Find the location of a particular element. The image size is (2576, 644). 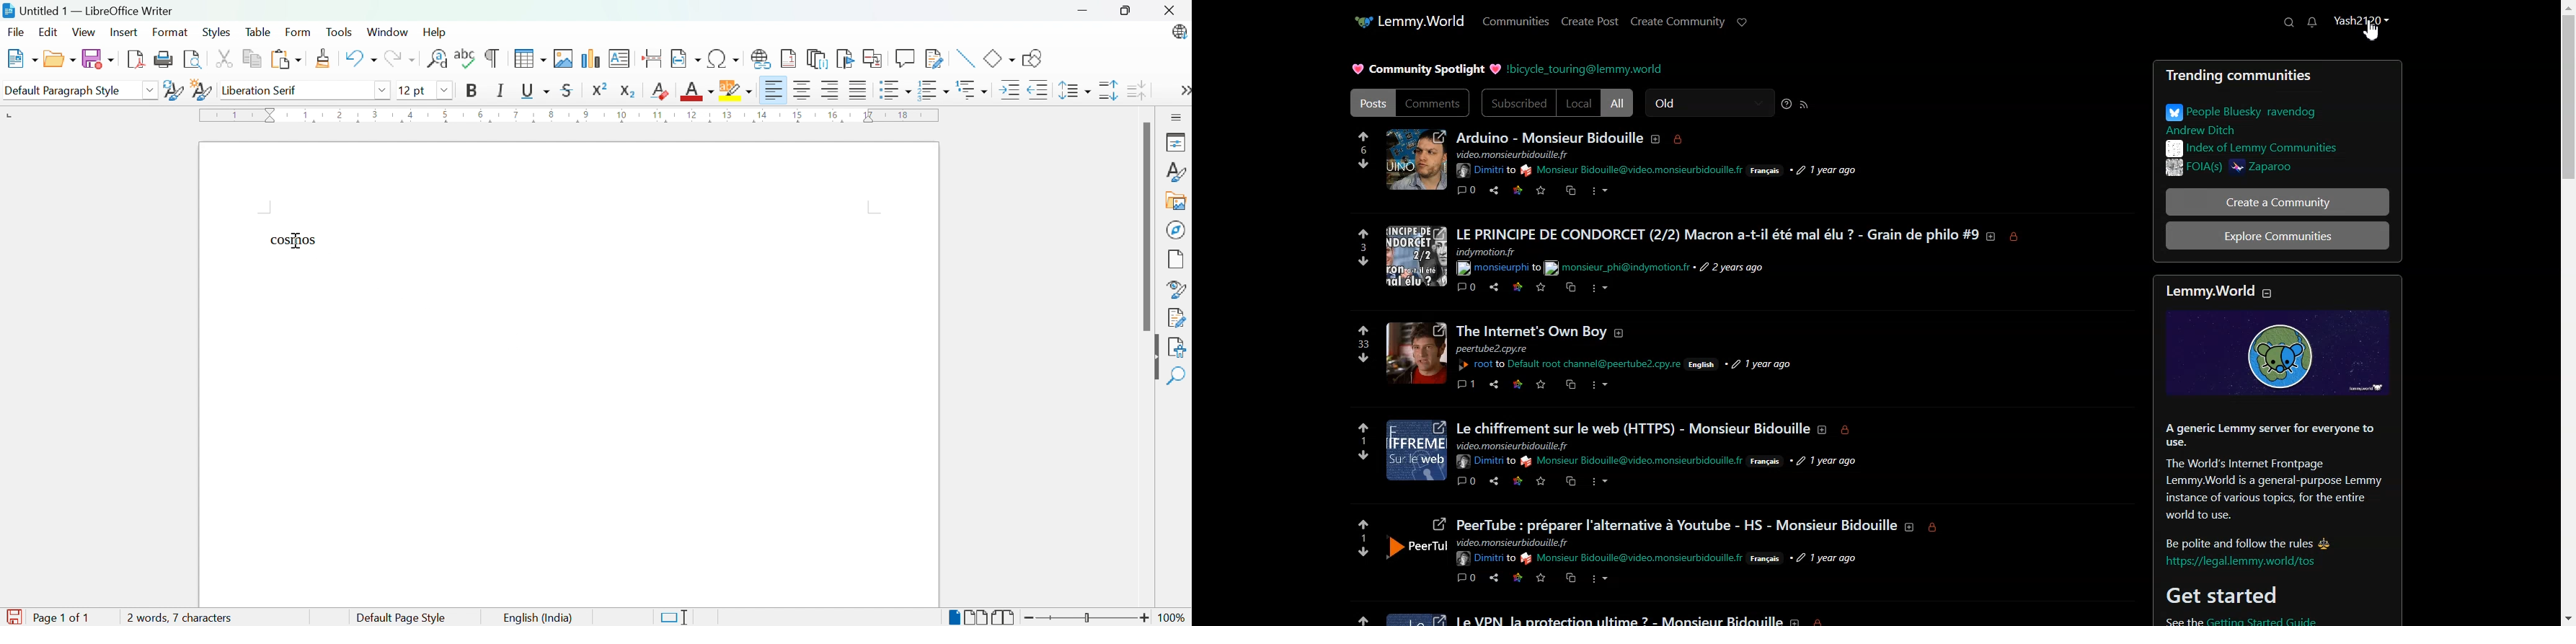

Slider is located at coordinates (1087, 617).